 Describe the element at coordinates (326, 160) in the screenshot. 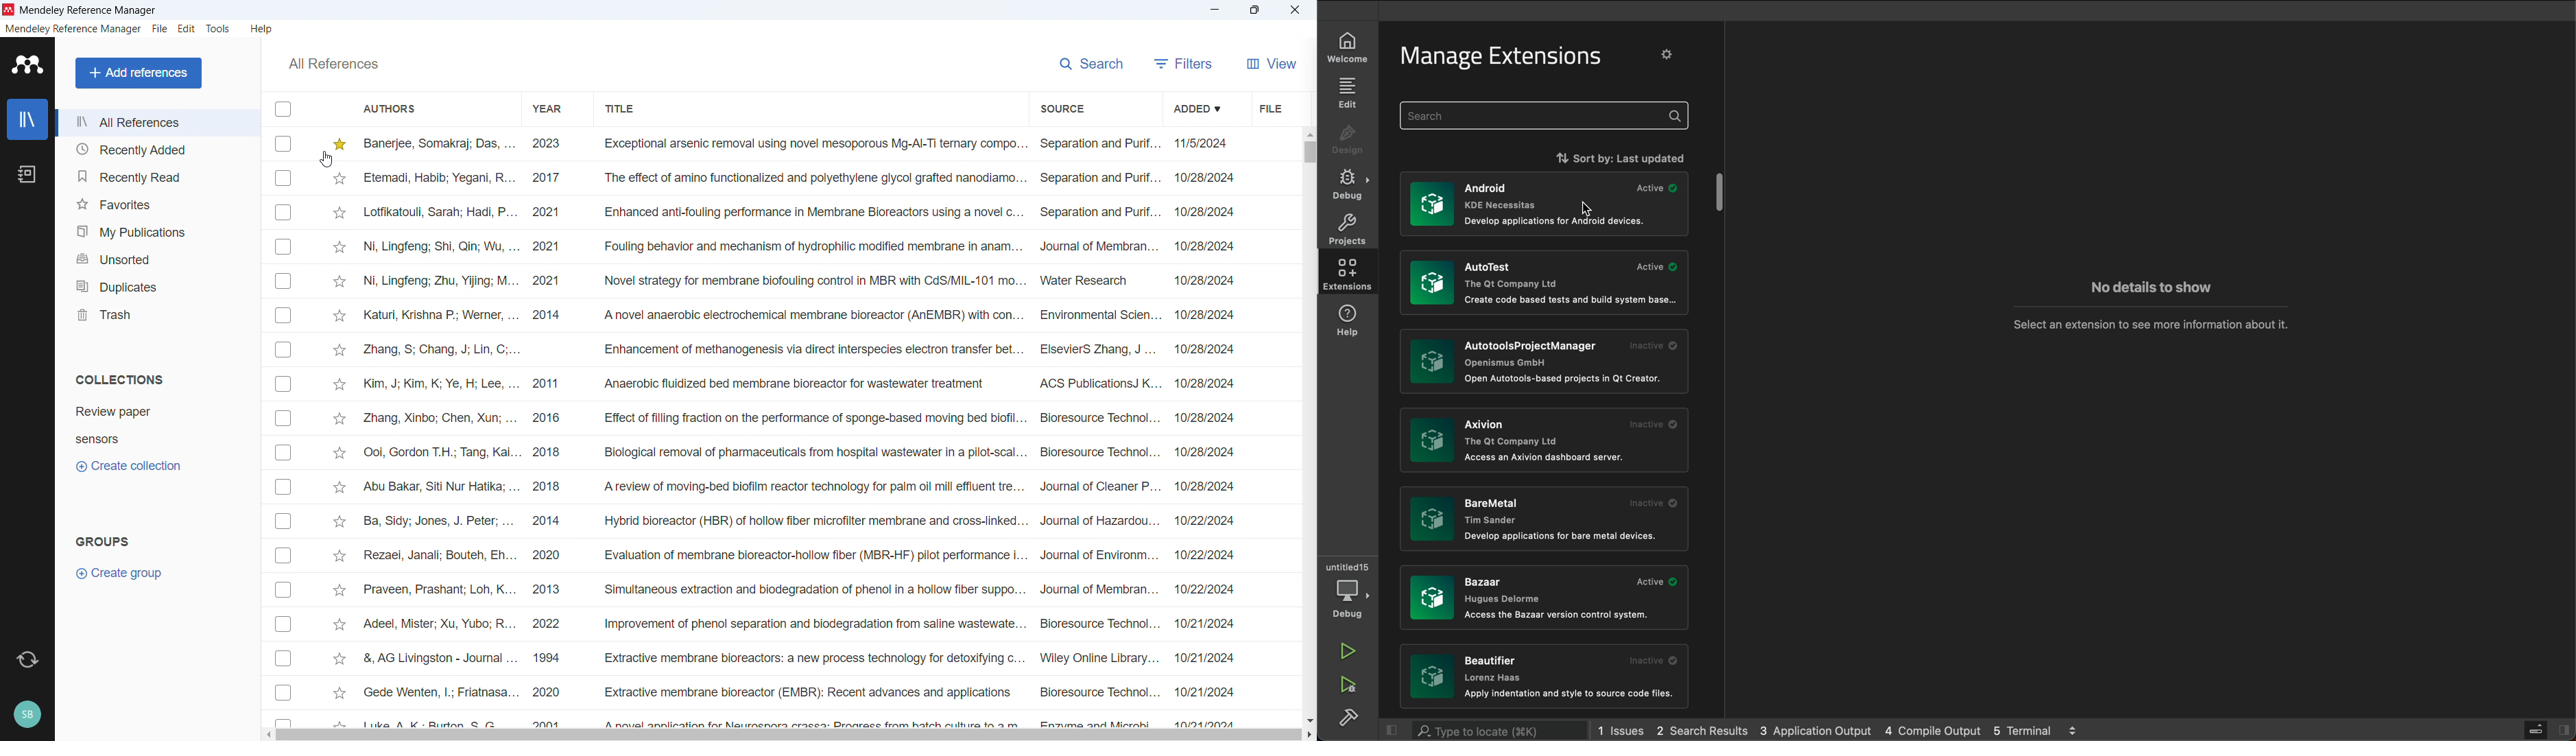

I see `Cursor ` at that location.